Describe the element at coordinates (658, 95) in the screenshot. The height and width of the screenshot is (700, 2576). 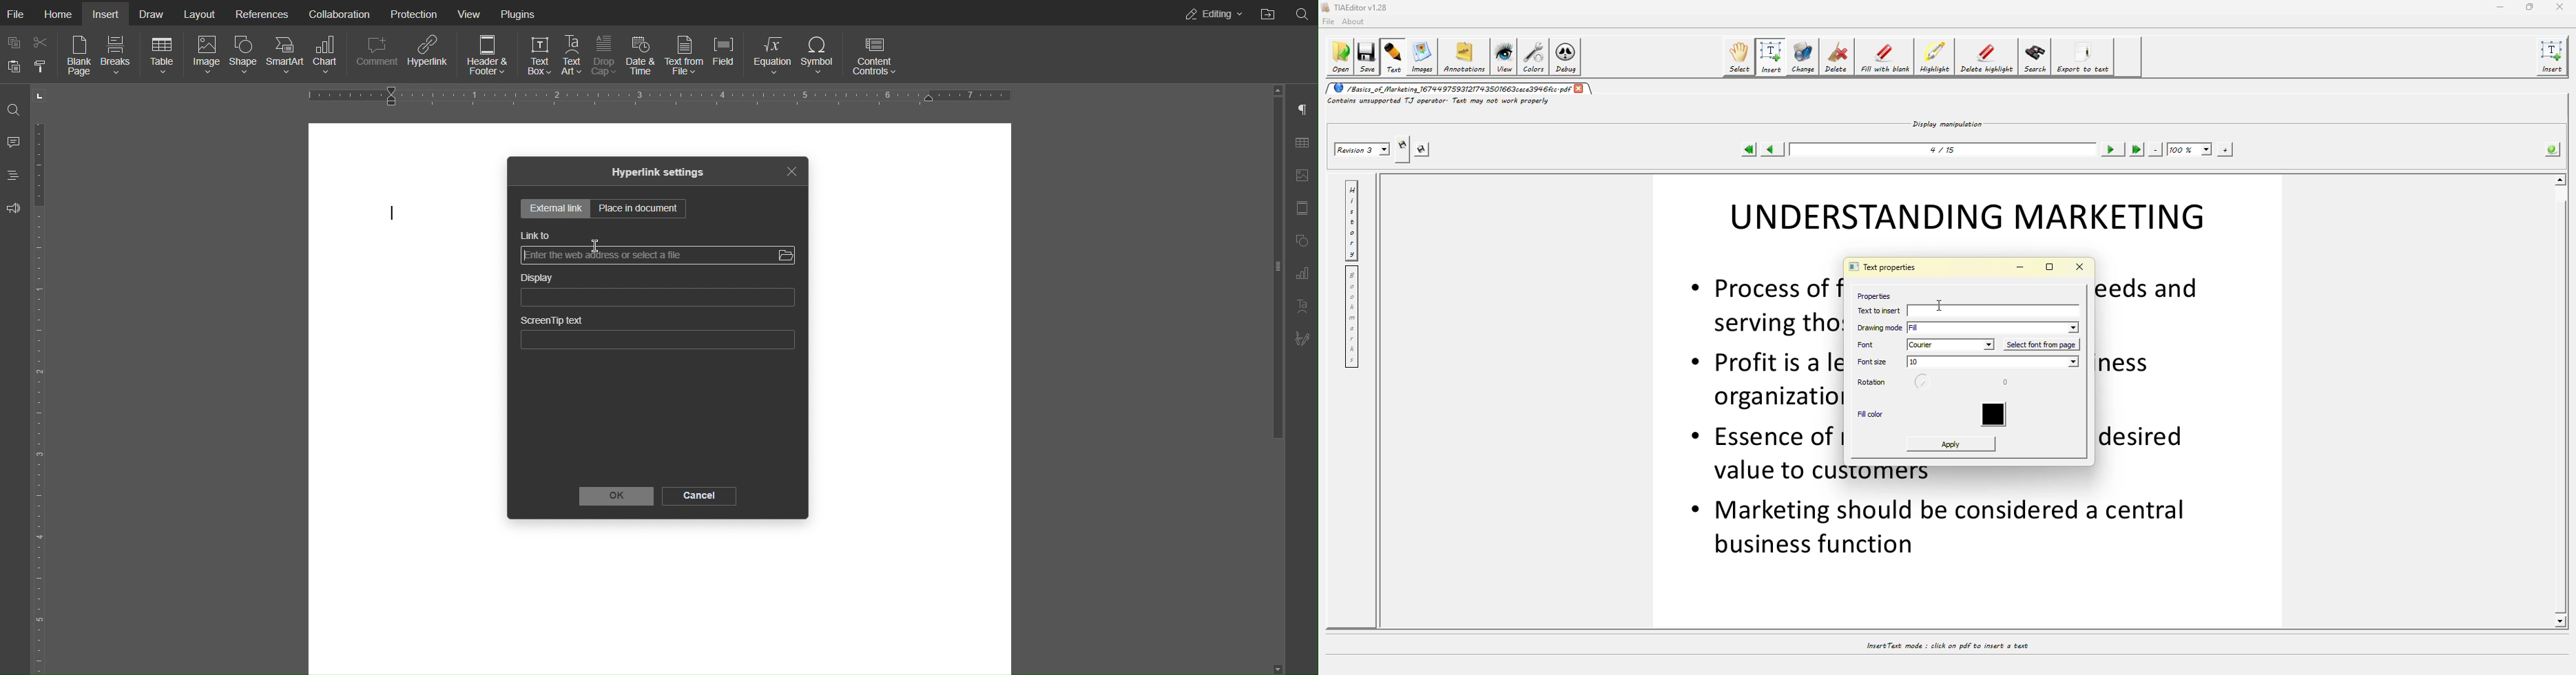
I see `Horizontal Ruler` at that location.